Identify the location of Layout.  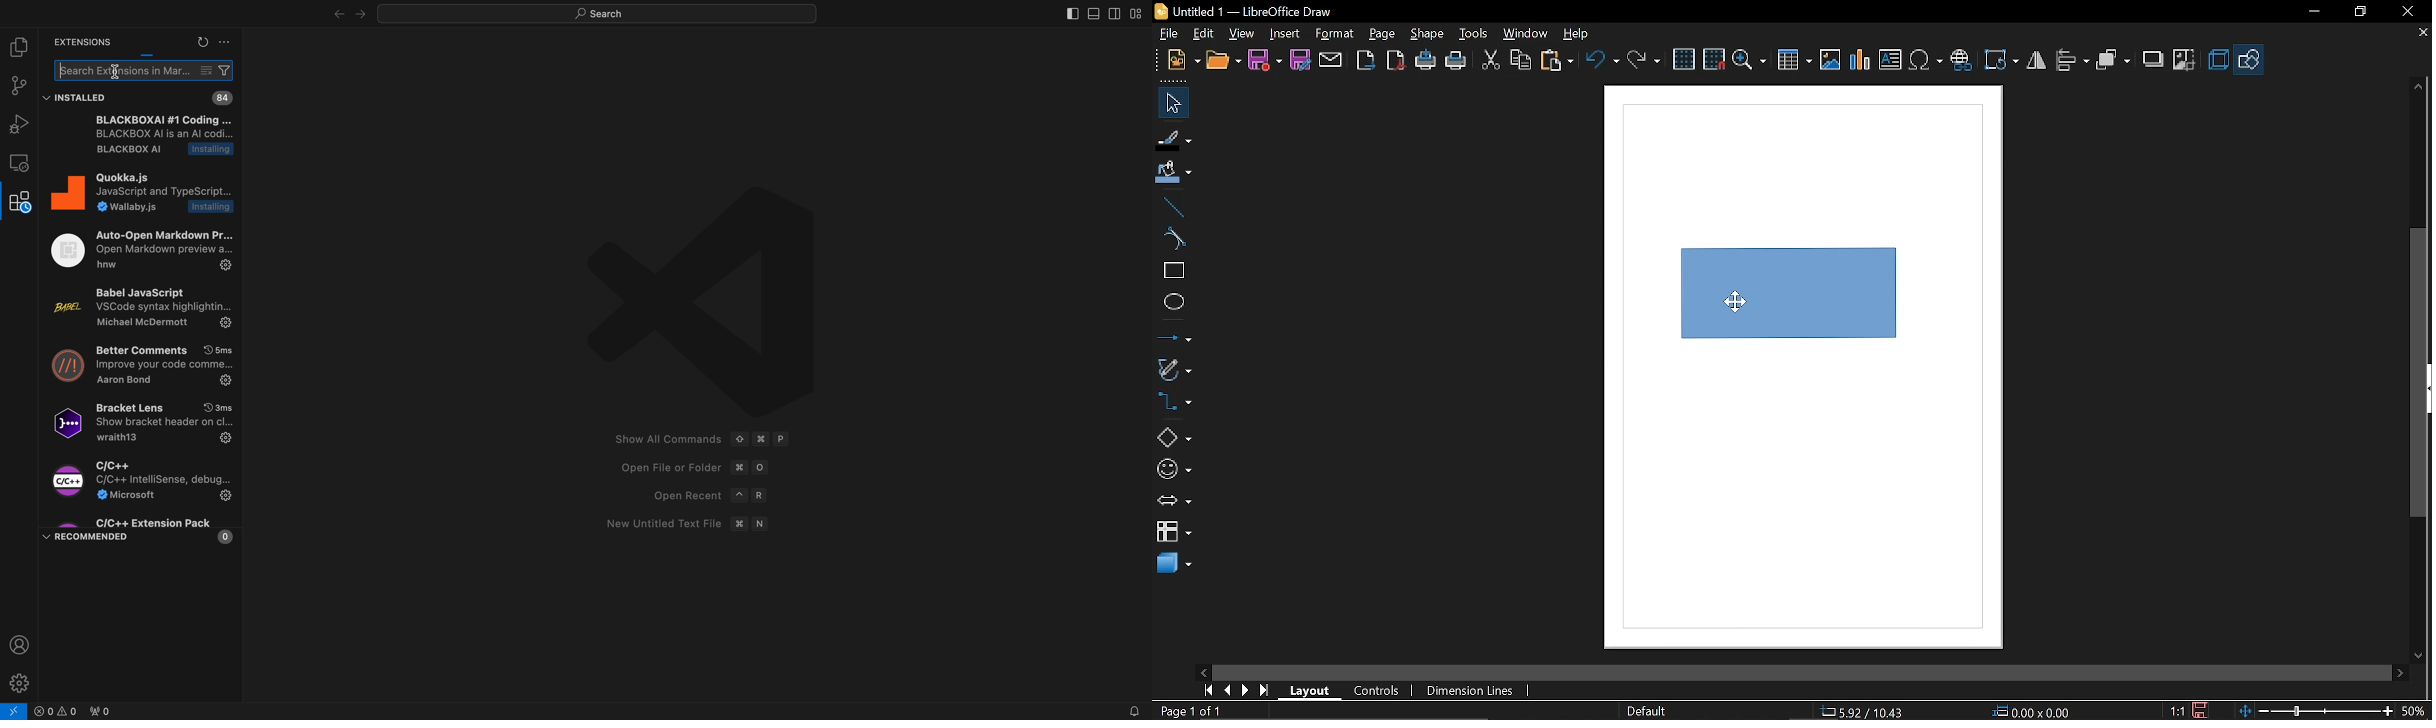
(1310, 691).